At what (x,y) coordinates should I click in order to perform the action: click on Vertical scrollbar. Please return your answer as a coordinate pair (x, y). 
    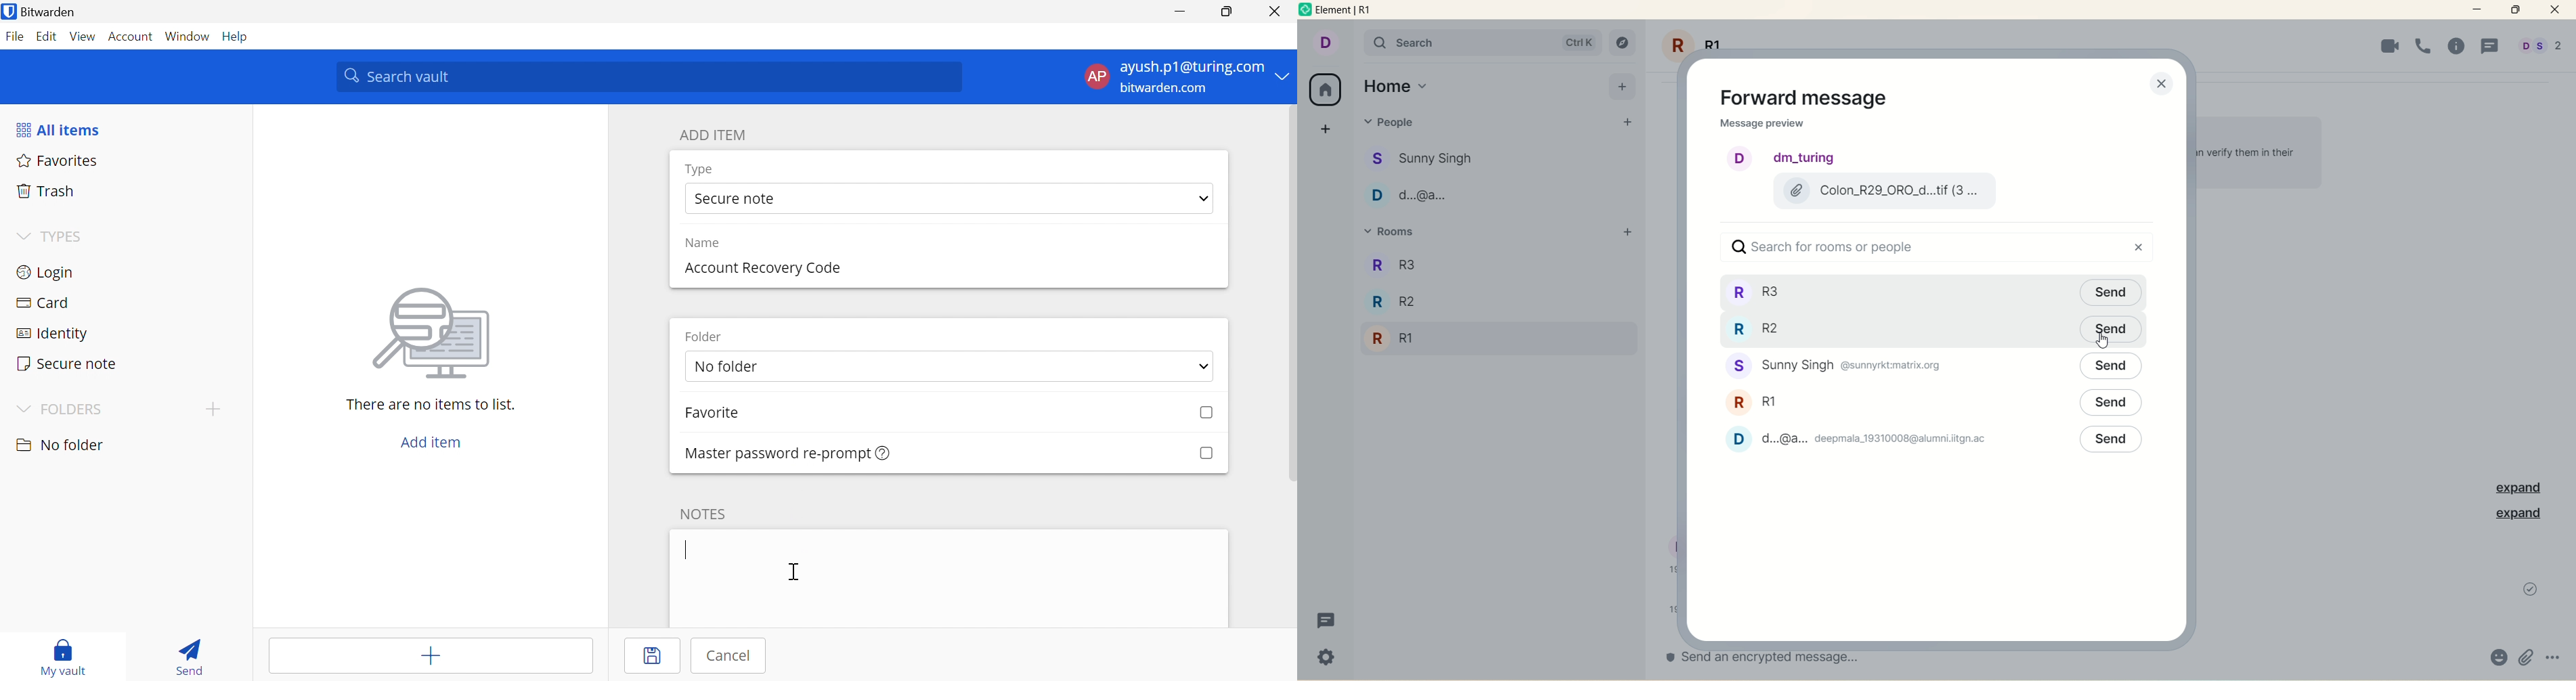
    Looking at the image, I should click on (1290, 298).